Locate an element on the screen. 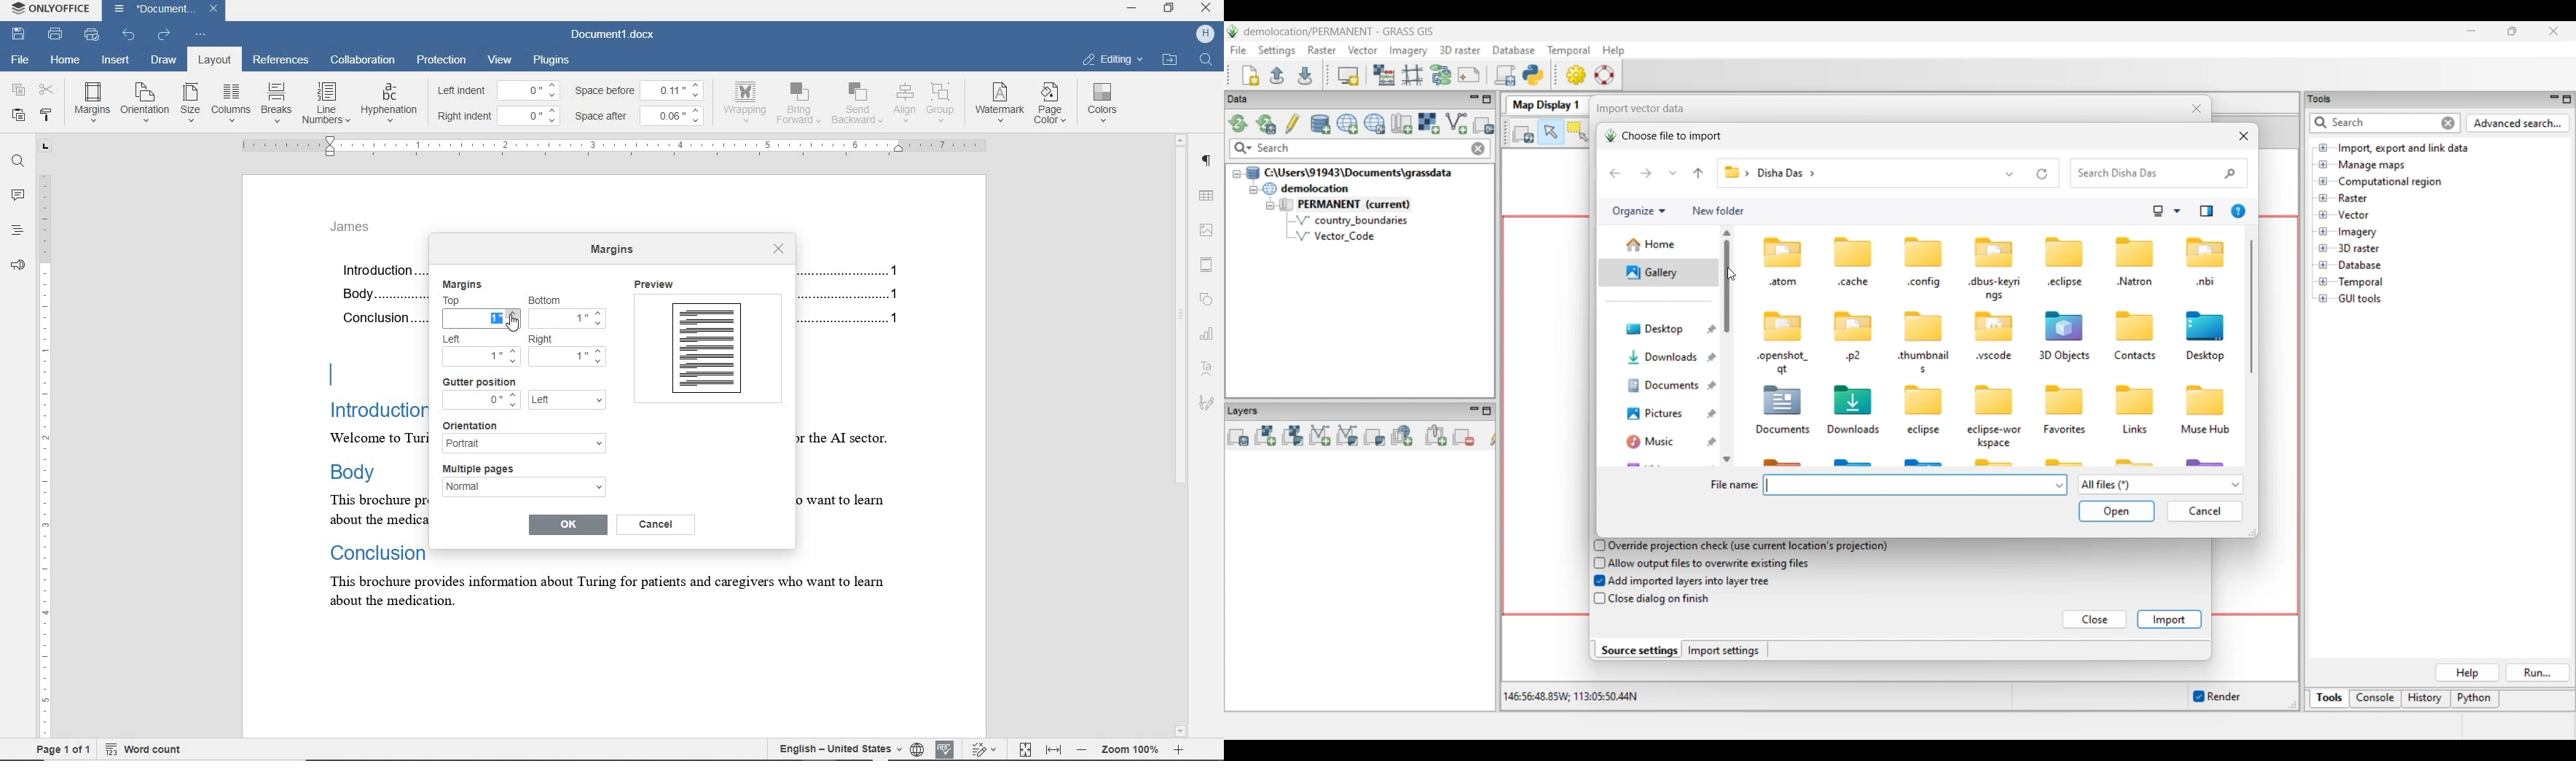 Image resolution: width=2576 pixels, height=784 pixels. EDITING is located at coordinates (1112, 59).